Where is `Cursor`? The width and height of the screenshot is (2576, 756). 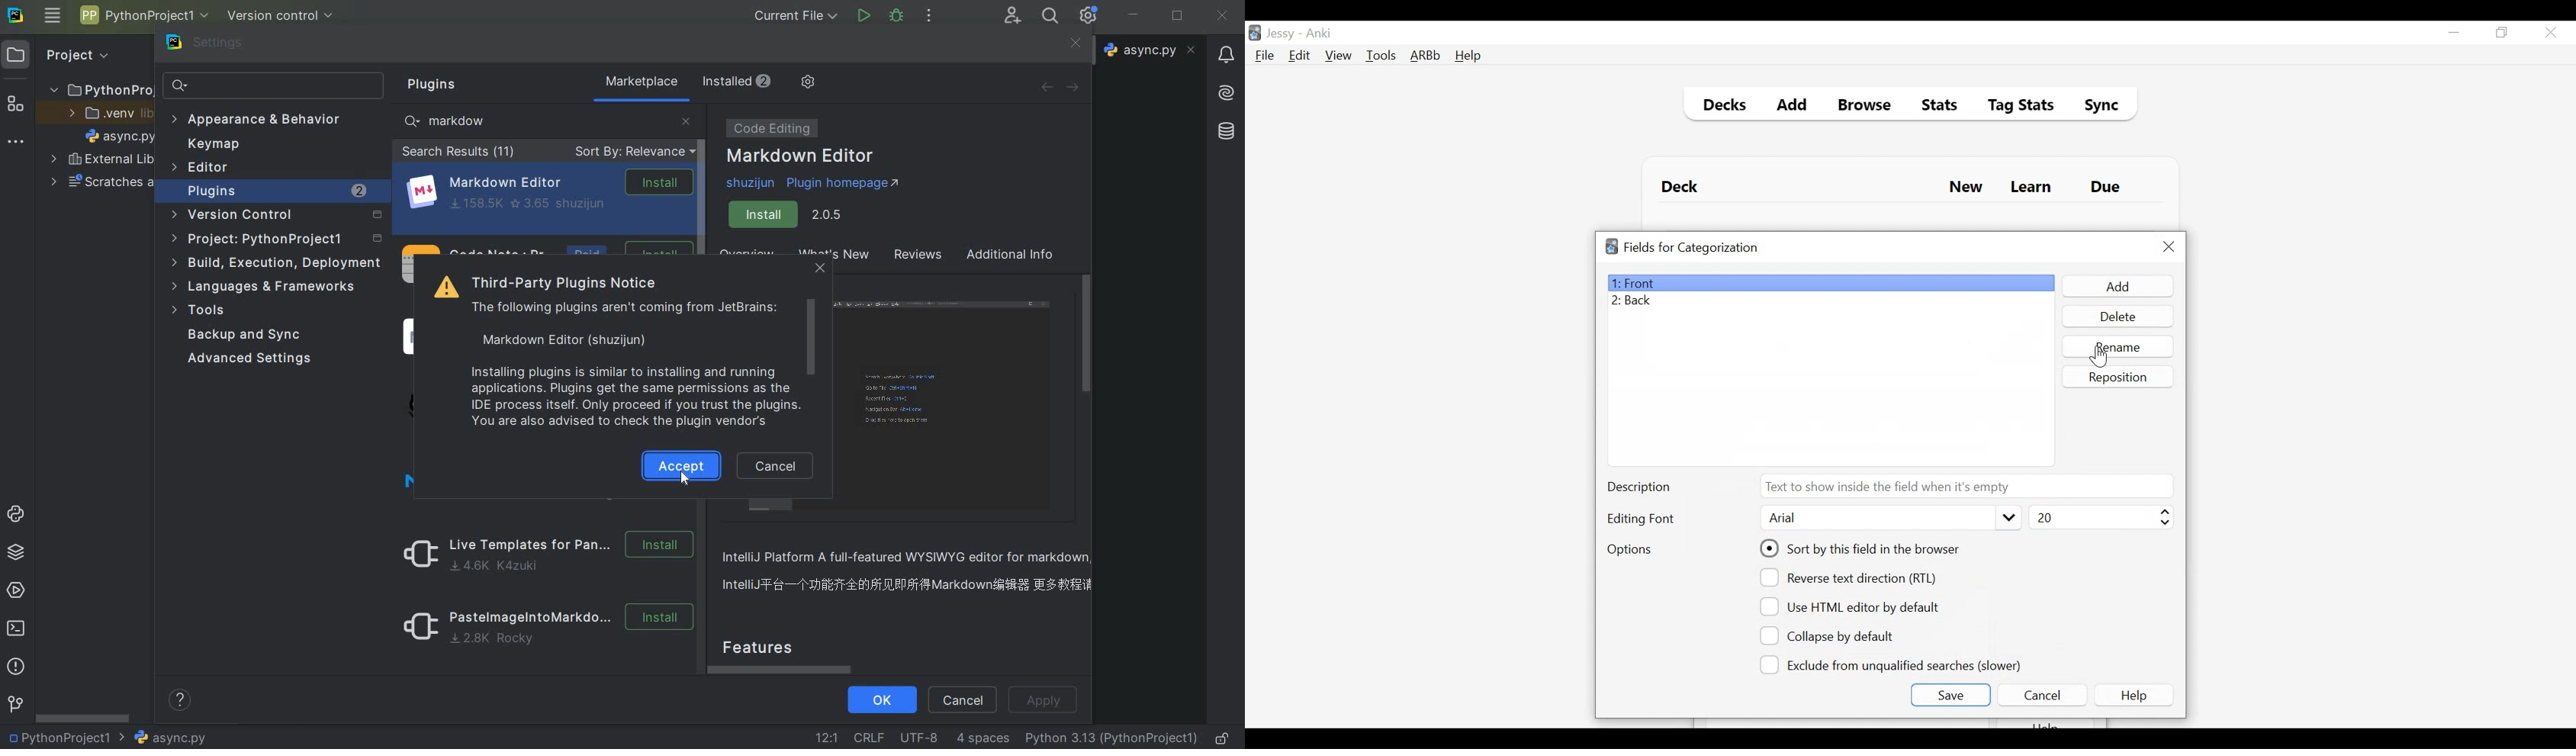 Cursor is located at coordinates (2099, 356).